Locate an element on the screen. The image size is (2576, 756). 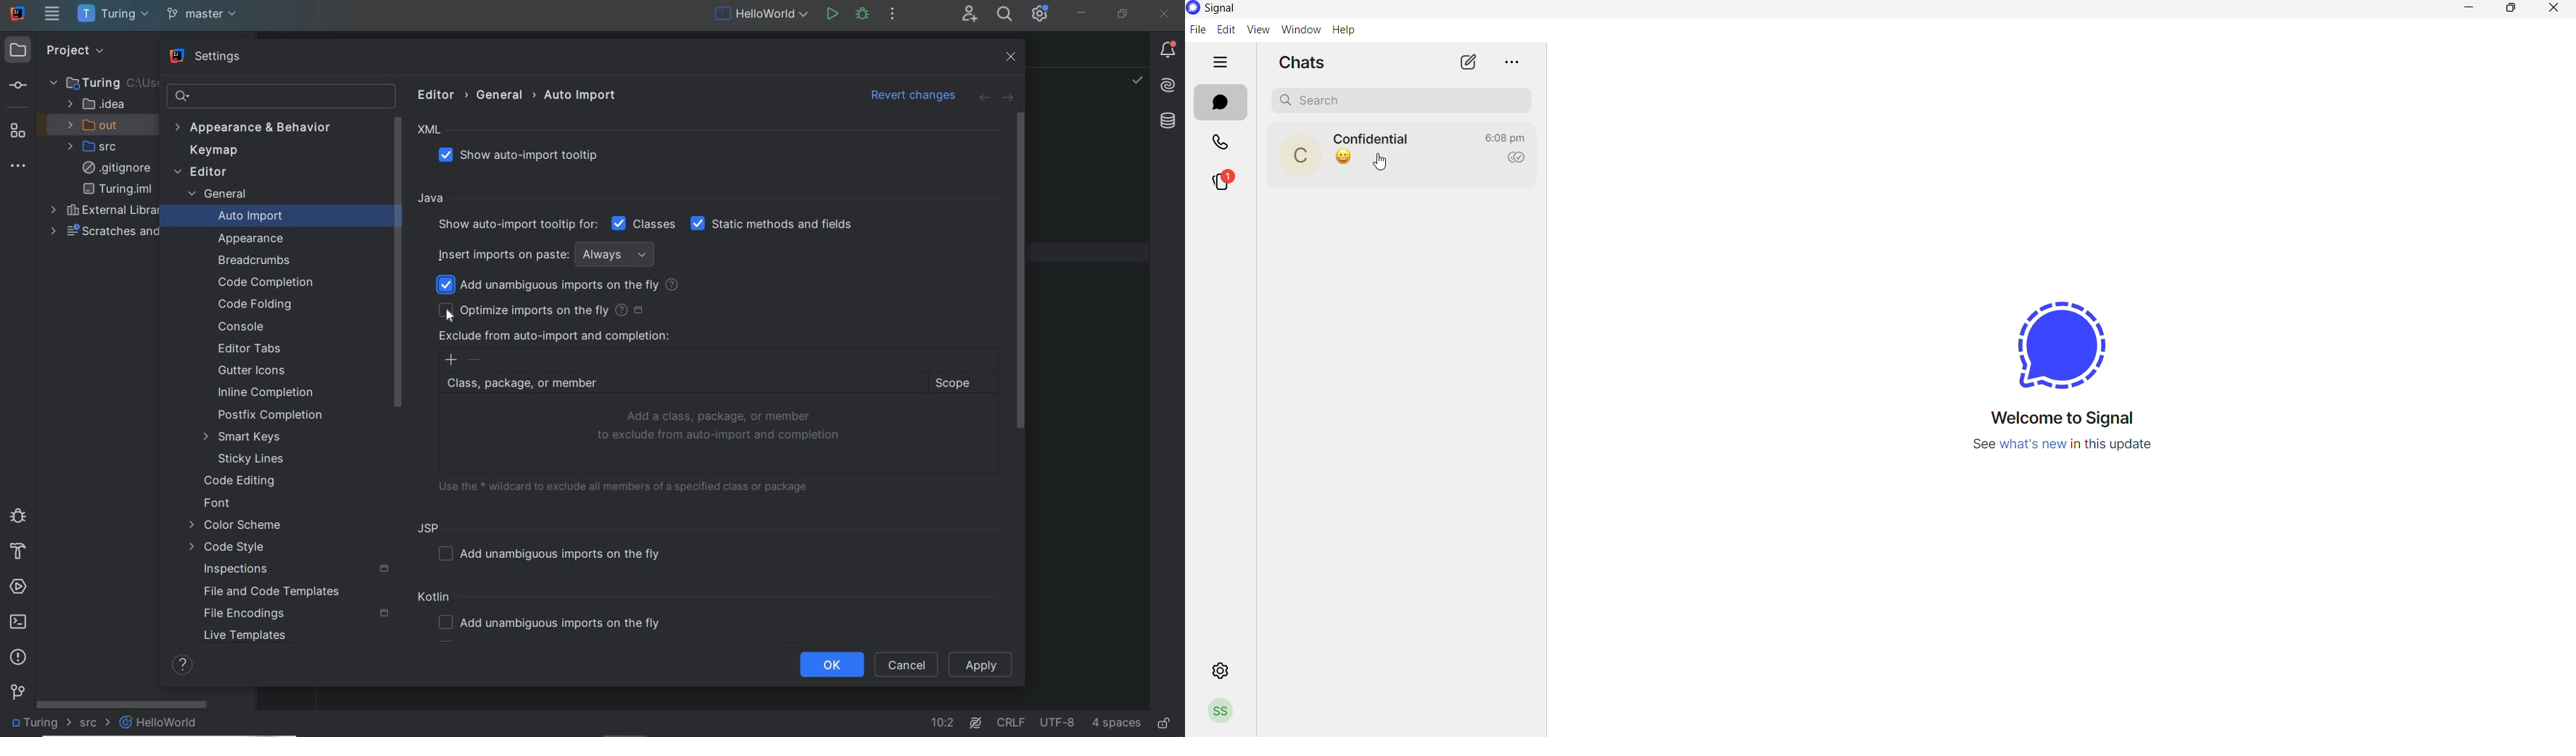
close is located at coordinates (2549, 9).